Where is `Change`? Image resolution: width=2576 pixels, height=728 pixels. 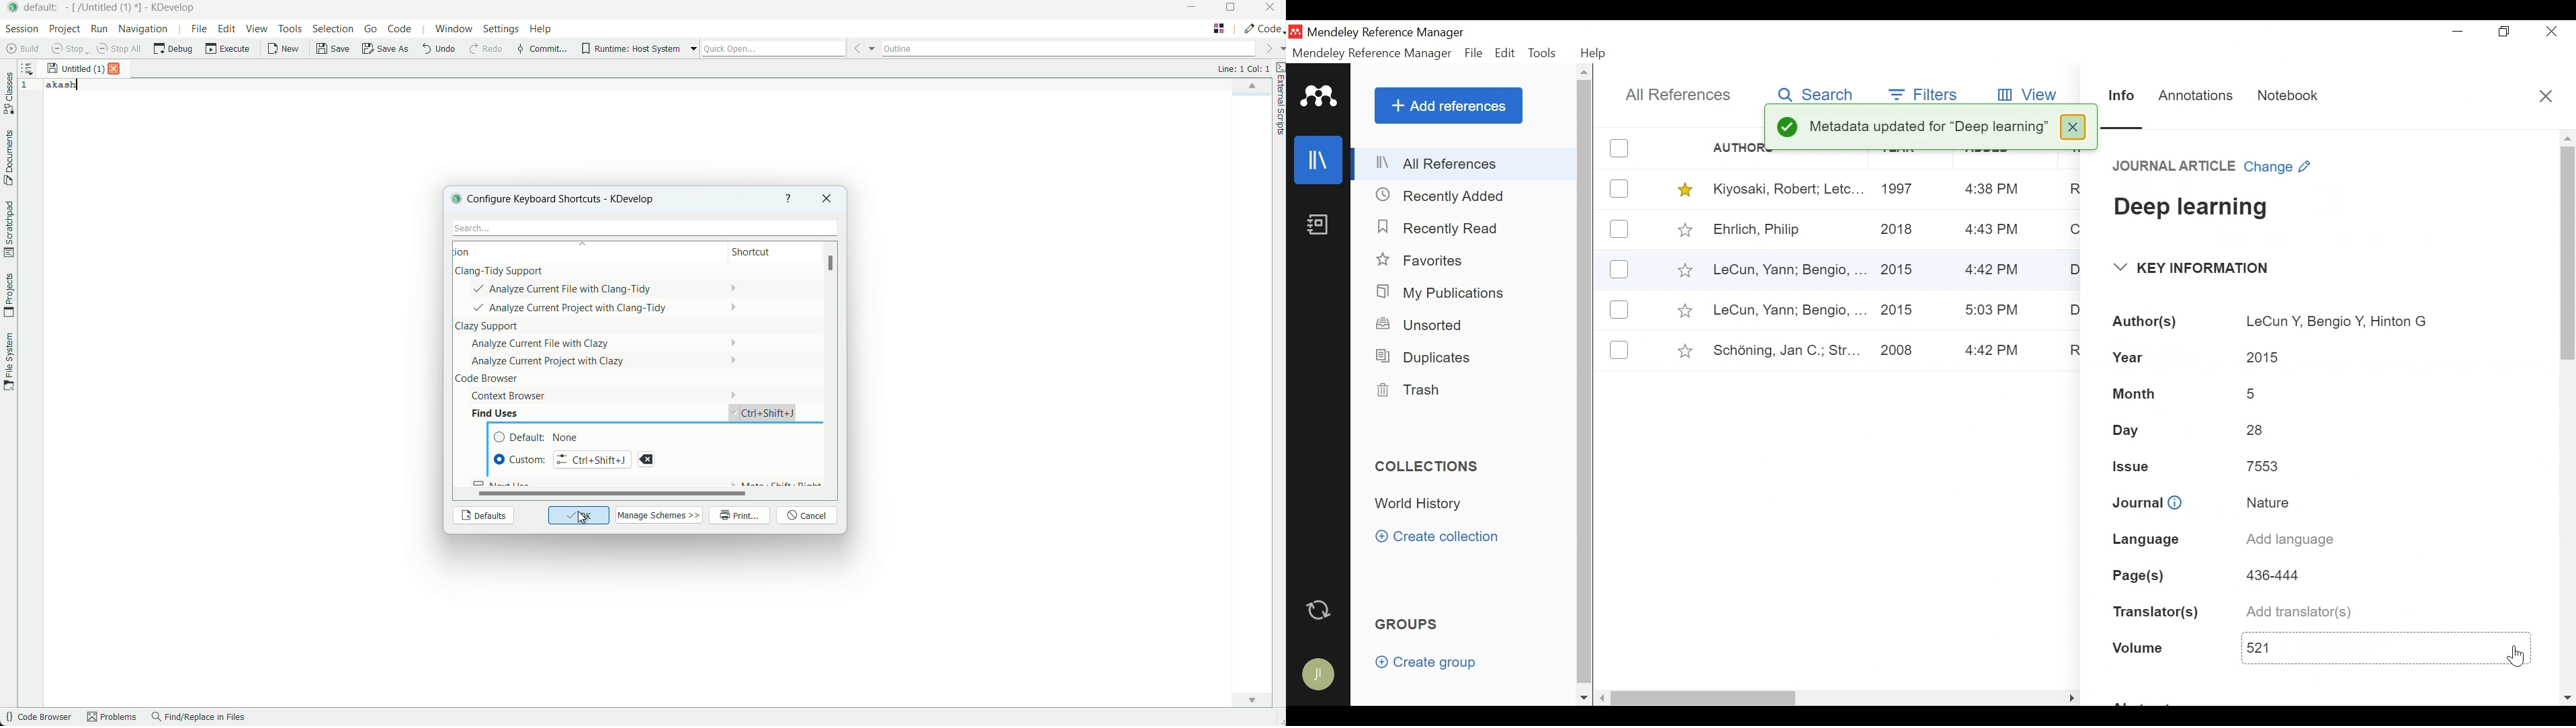 Change is located at coordinates (2280, 165).